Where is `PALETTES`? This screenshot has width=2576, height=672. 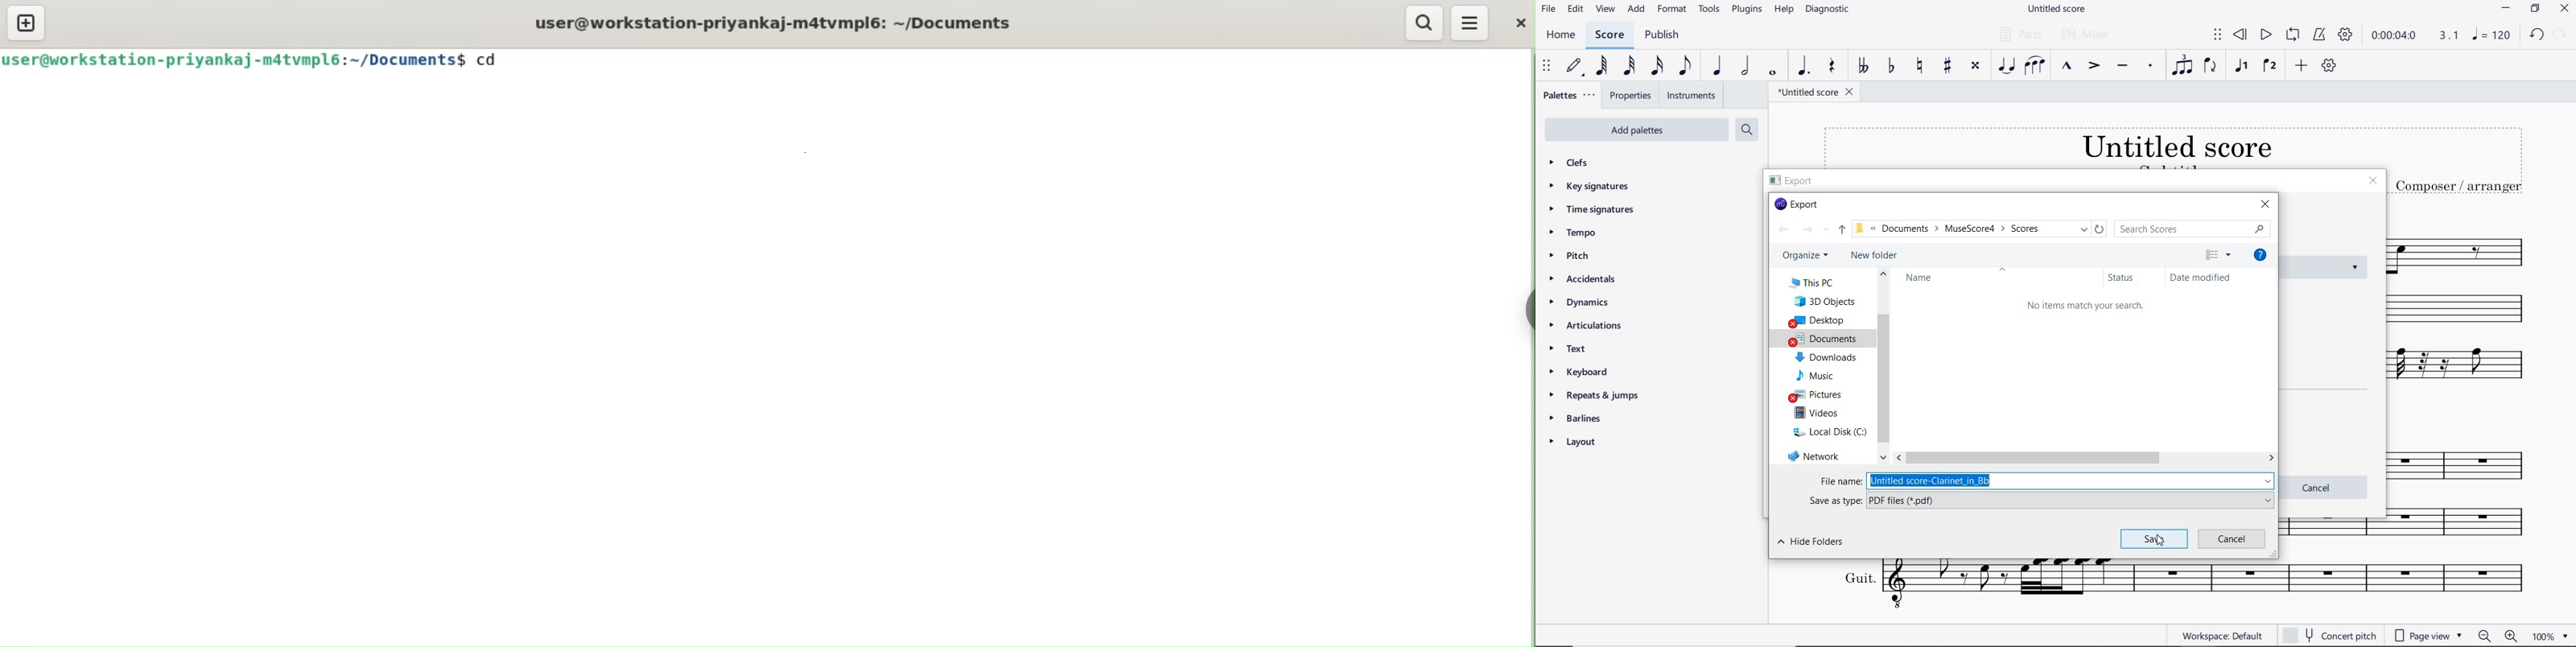
PALETTES is located at coordinates (1570, 96).